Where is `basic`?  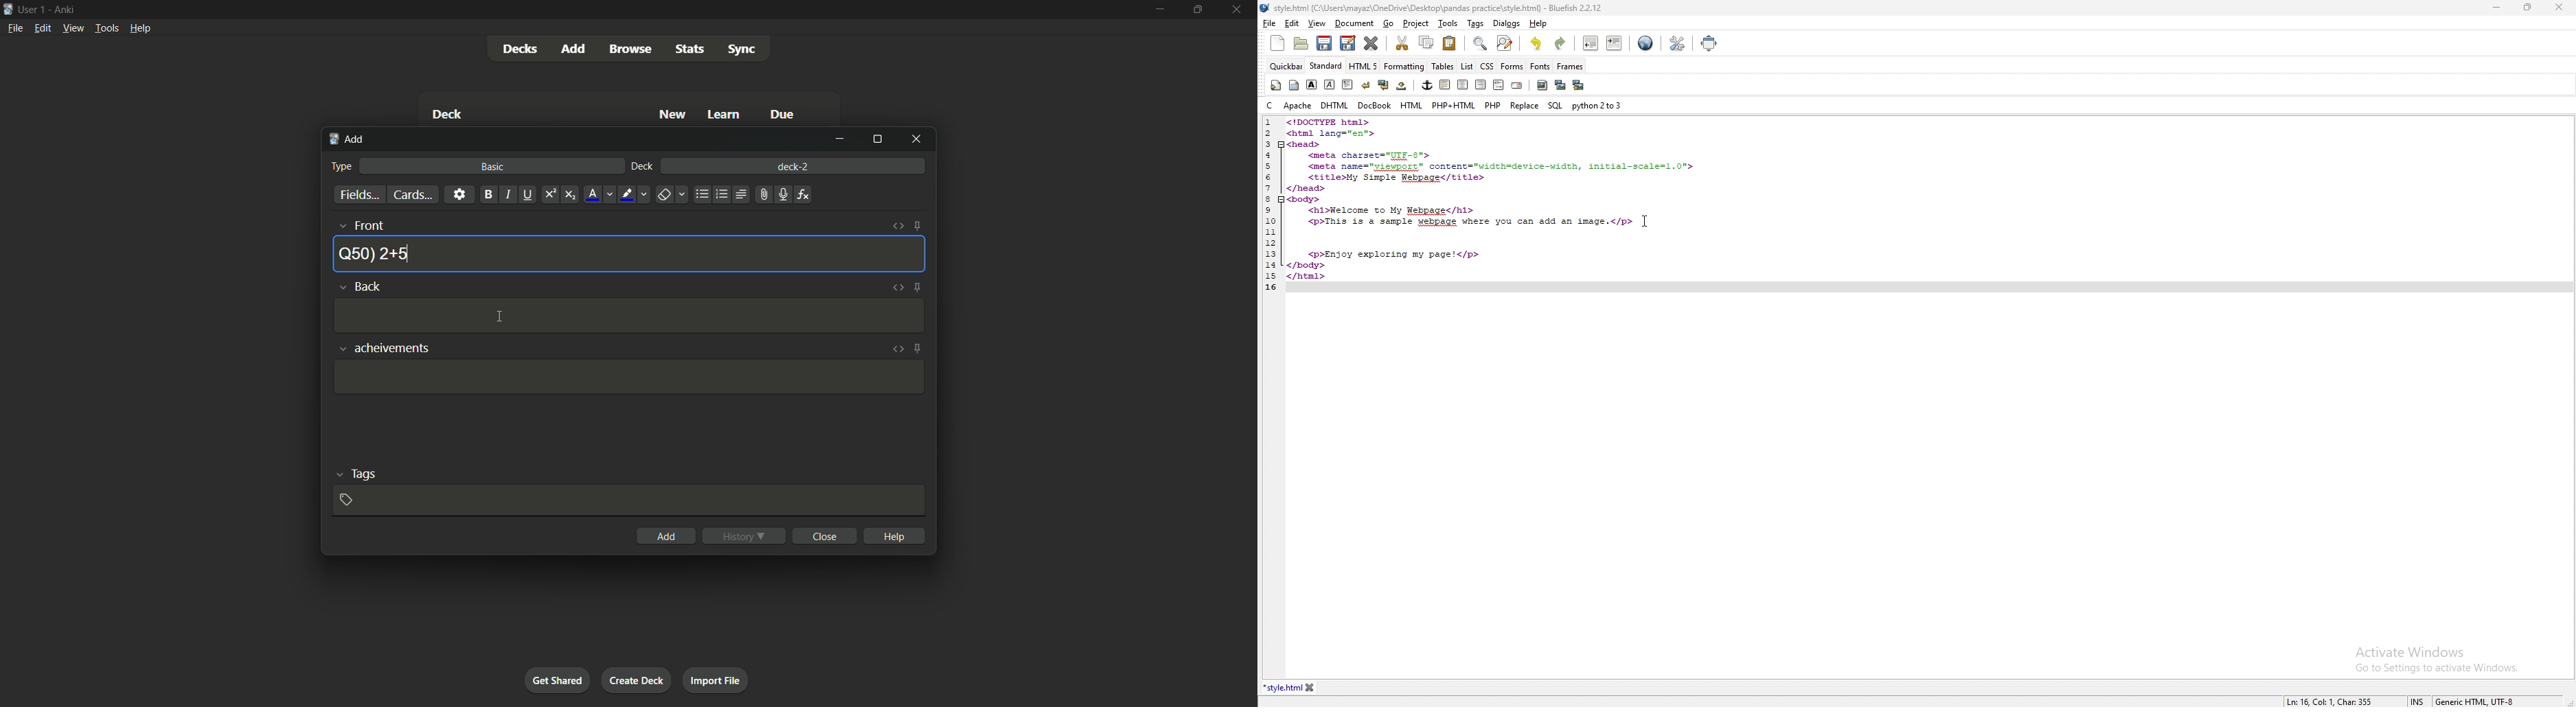 basic is located at coordinates (494, 166).